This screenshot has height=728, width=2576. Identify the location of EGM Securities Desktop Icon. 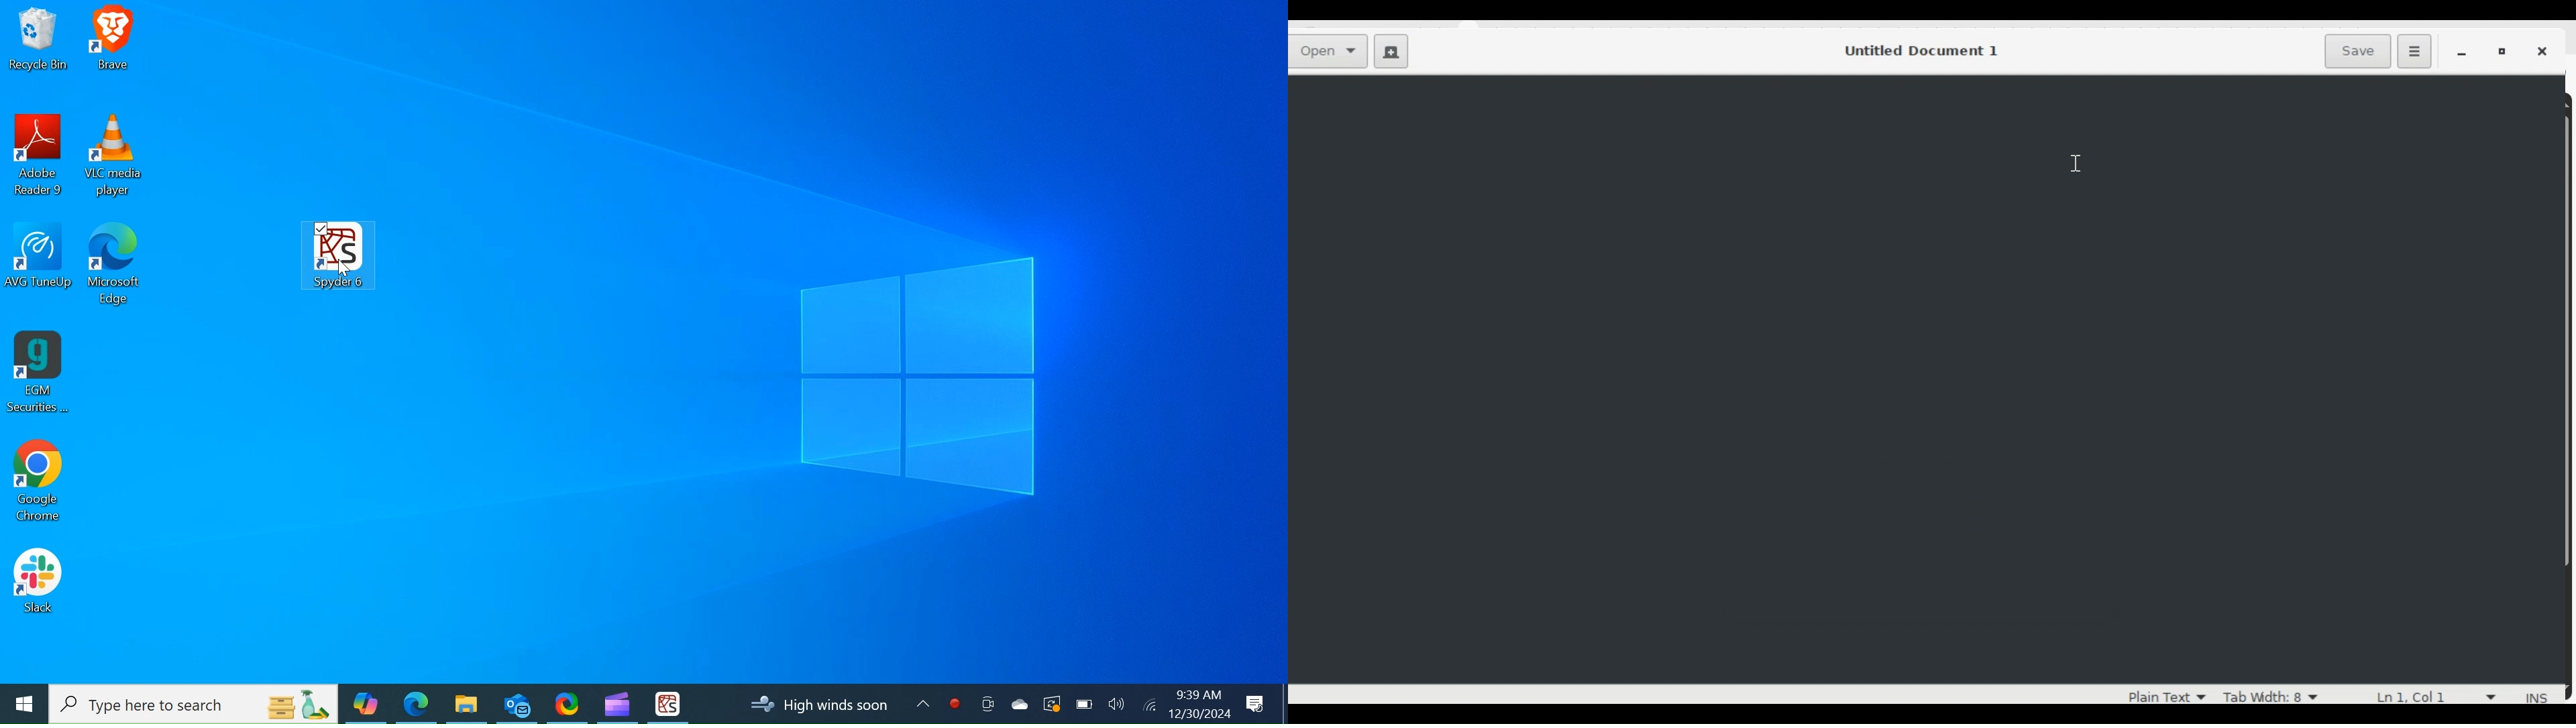
(38, 373).